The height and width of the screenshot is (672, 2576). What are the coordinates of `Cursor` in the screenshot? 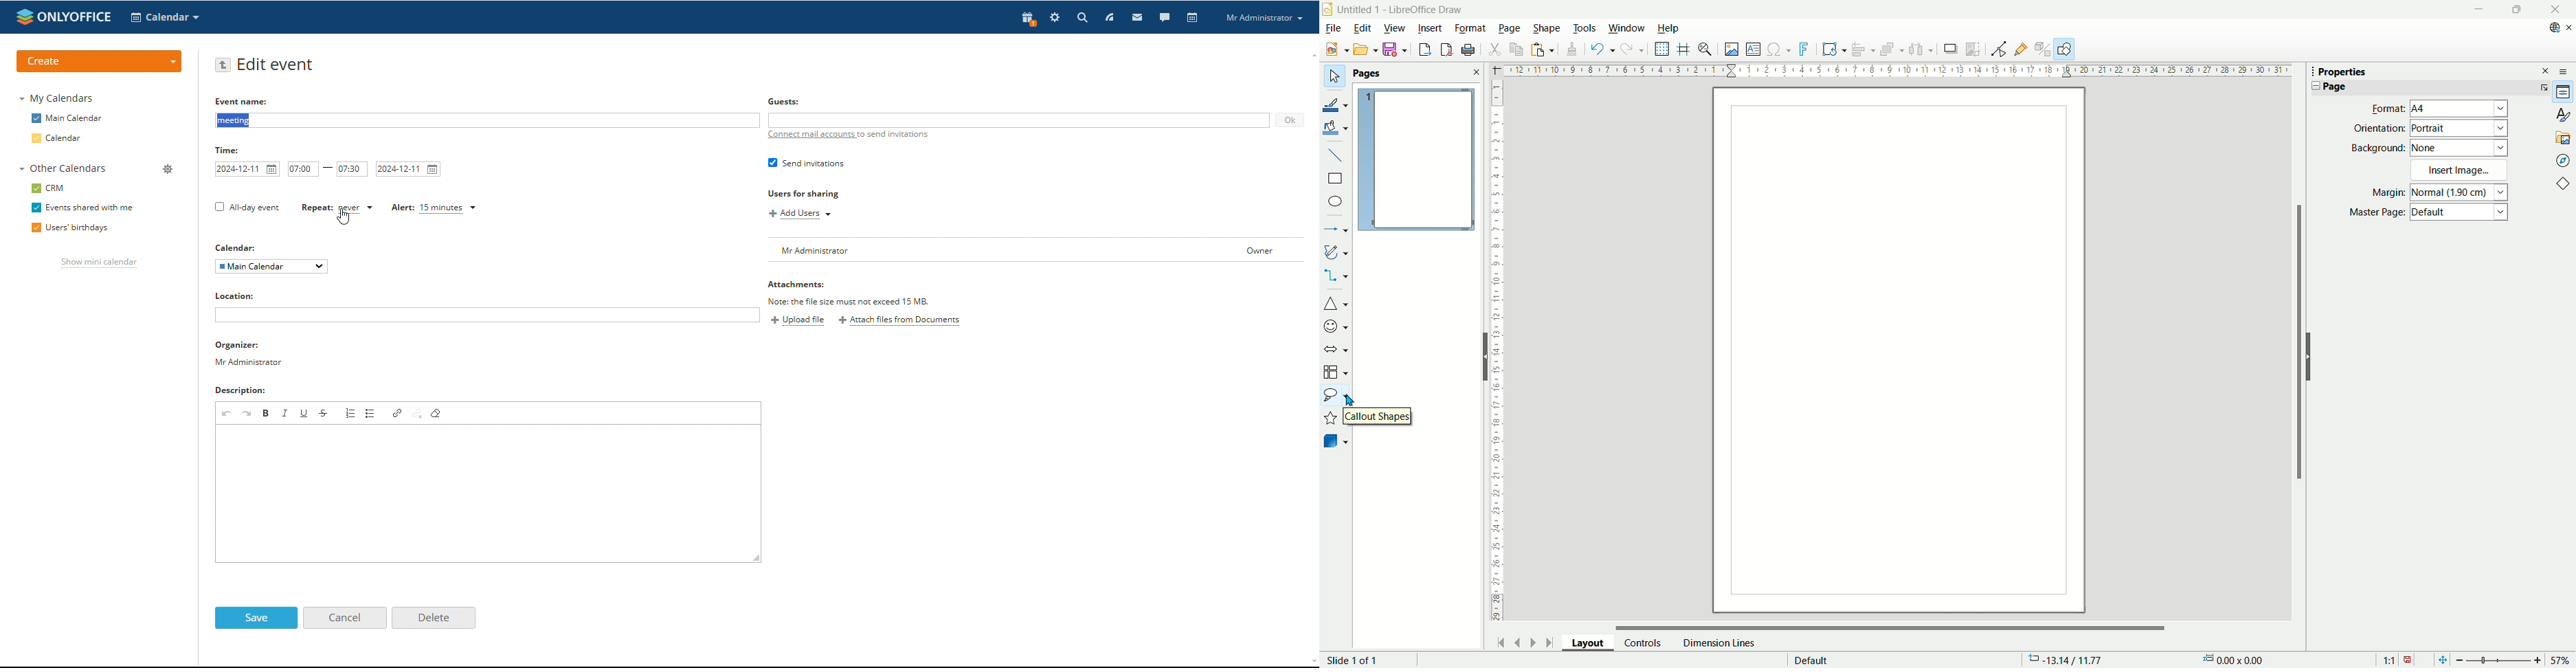 It's located at (1351, 398).